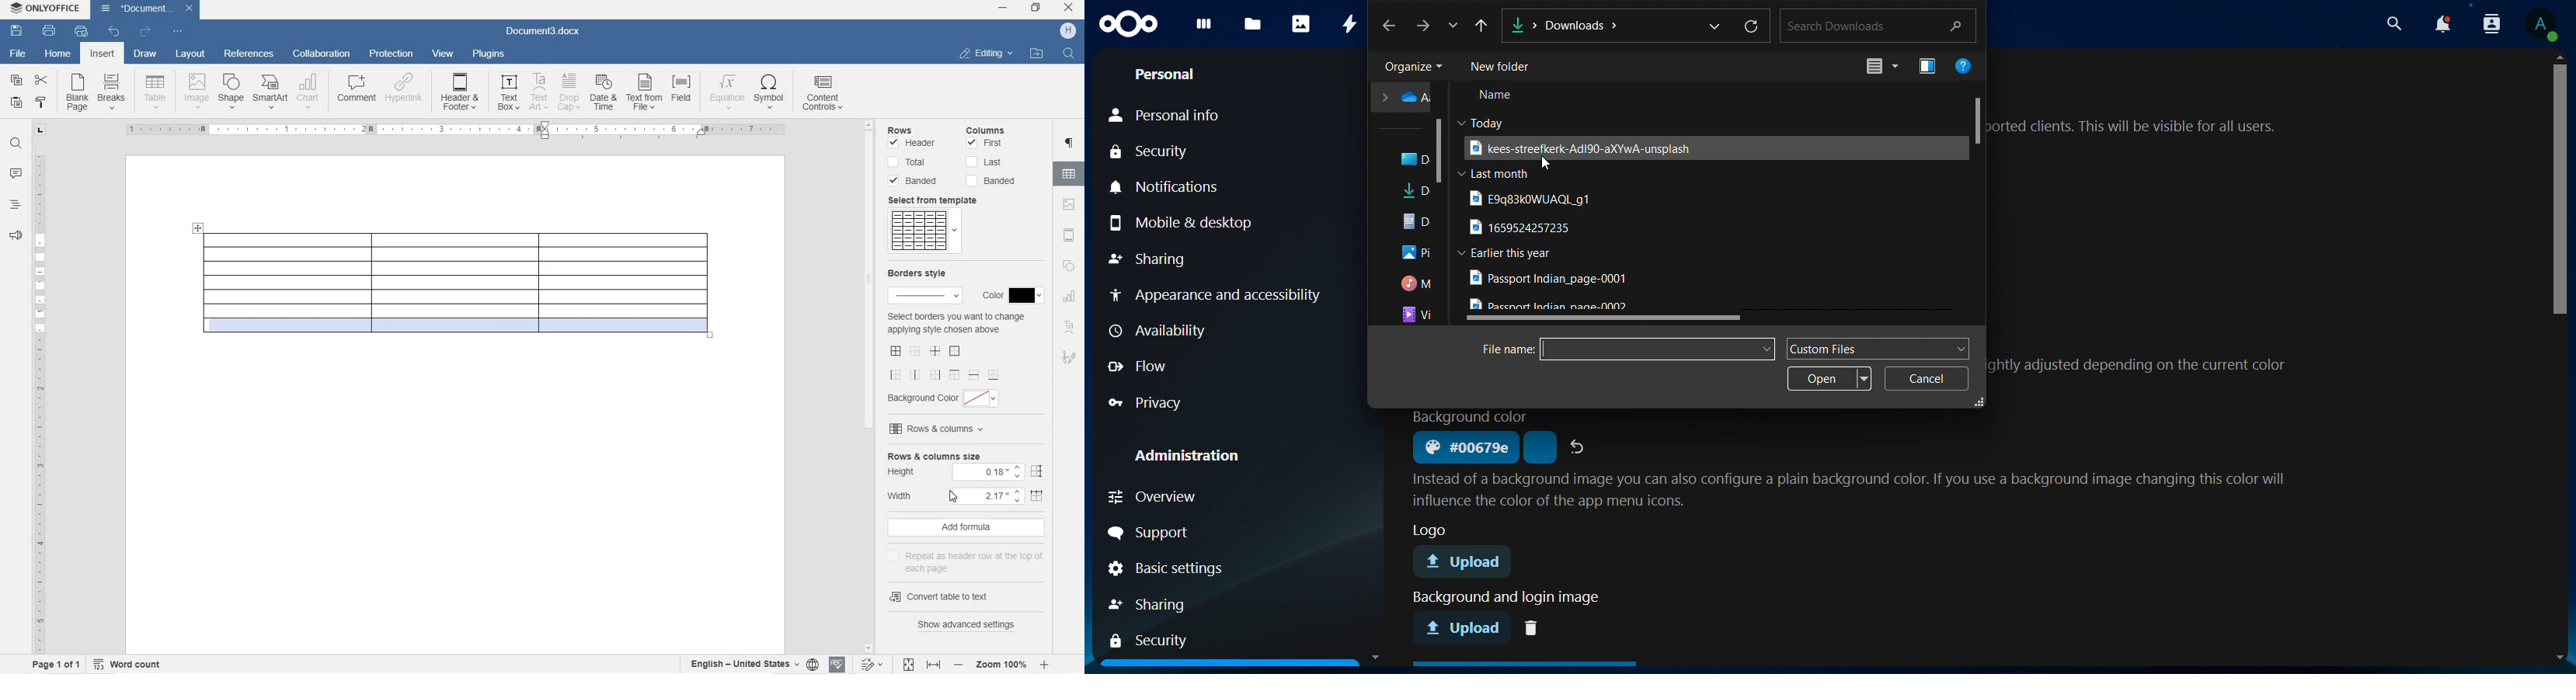  I want to click on notoifications, so click(2444, 25).